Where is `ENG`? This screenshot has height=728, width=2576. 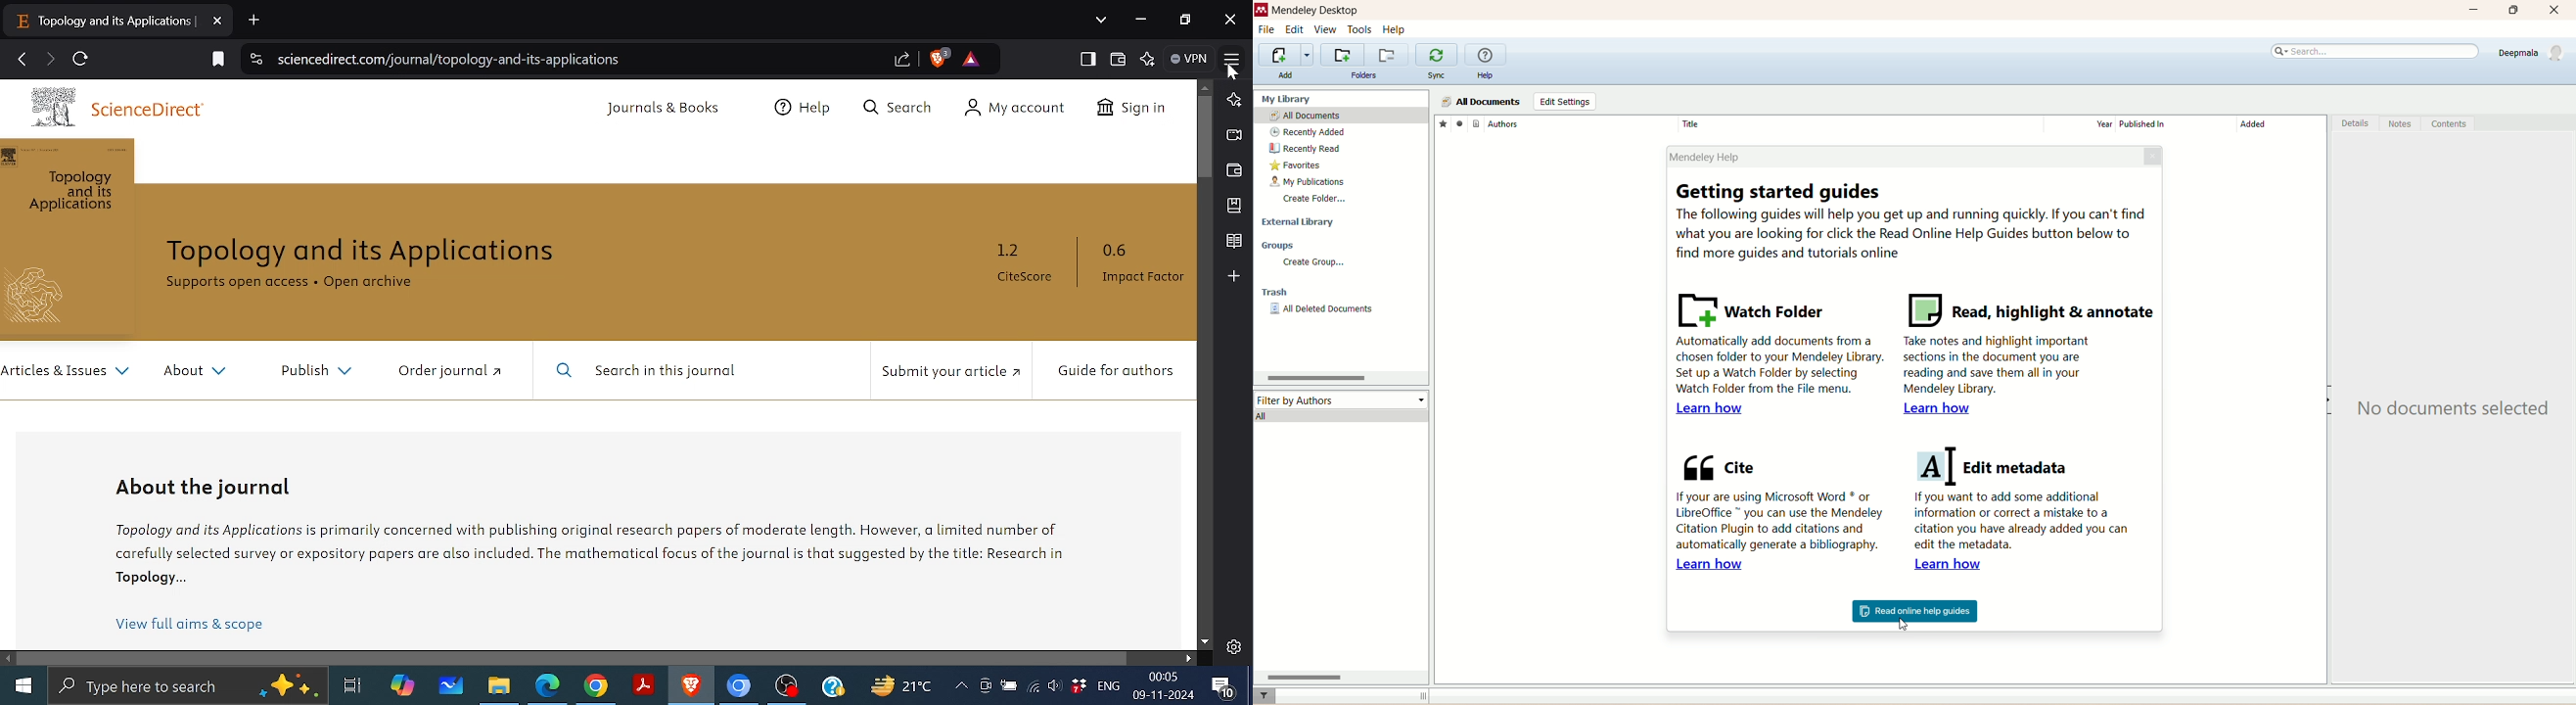 ENG is located at coordinates (1111, 685).